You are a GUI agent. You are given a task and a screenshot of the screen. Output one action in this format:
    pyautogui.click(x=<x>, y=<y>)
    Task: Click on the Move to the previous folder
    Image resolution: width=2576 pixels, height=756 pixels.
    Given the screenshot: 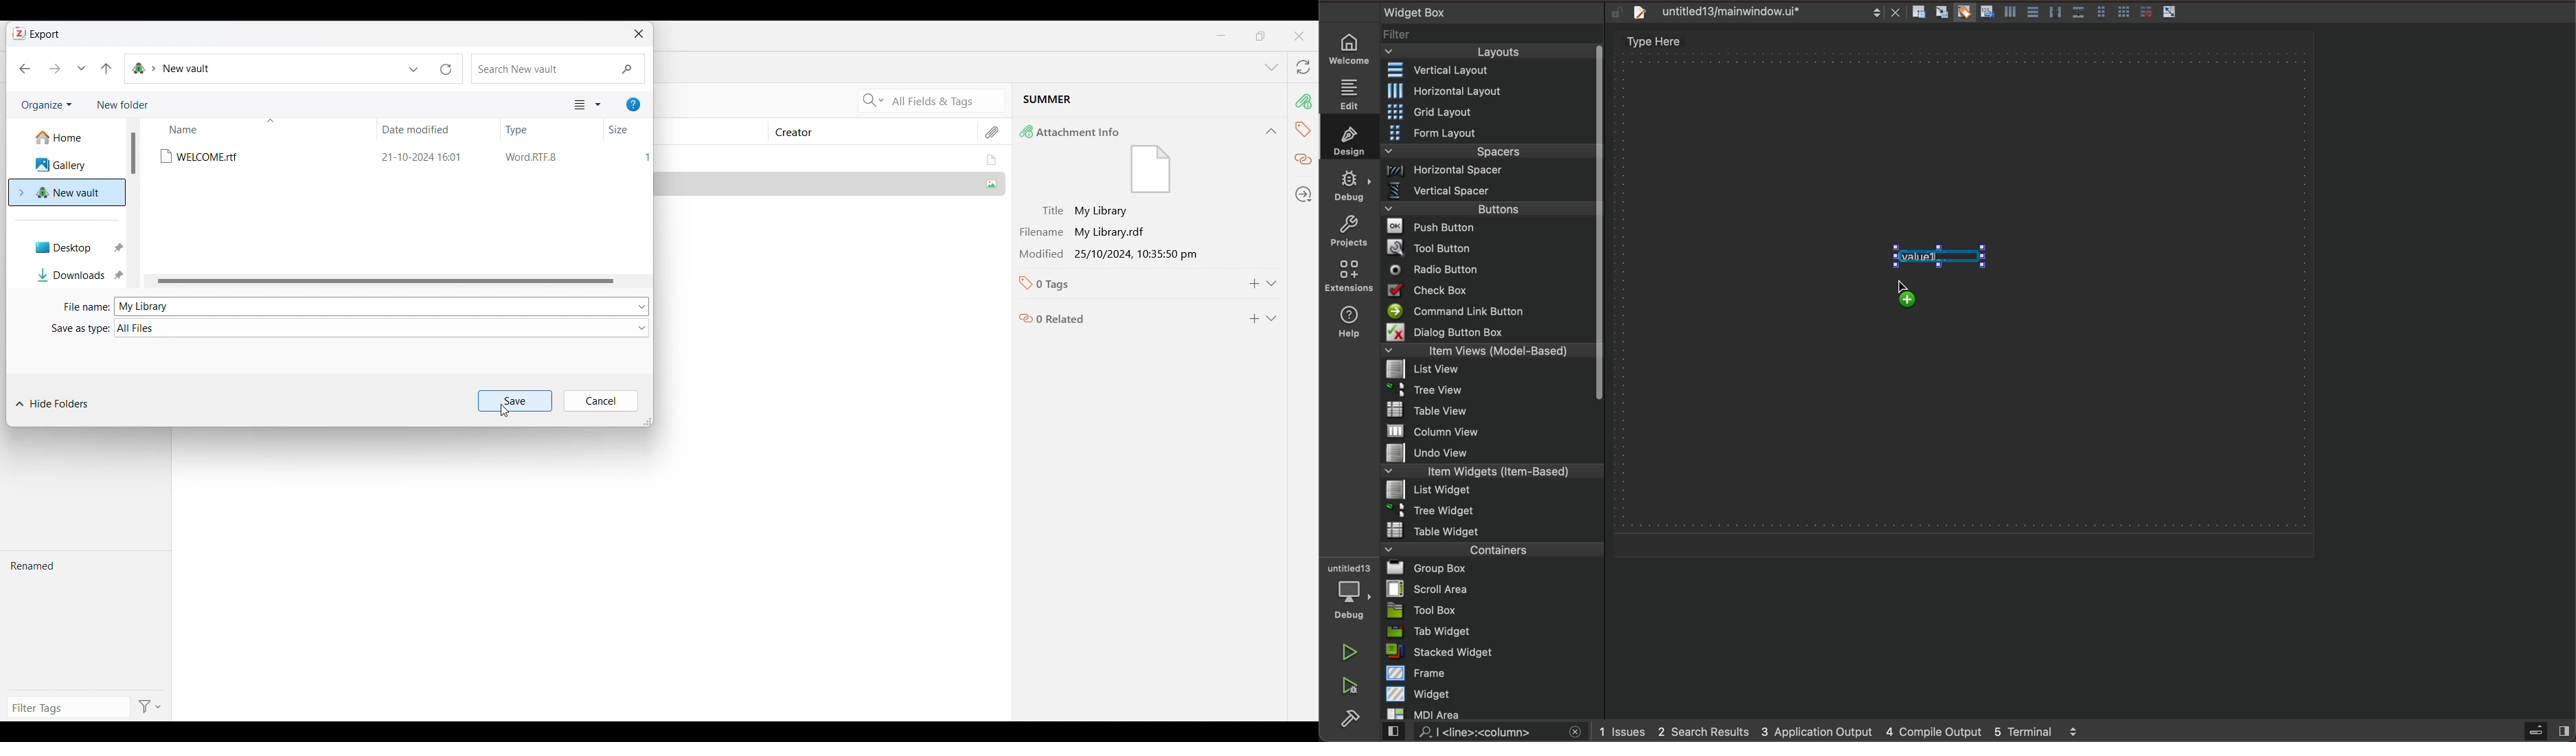 What is the action you would take?
    pyautogui.click(x=106, y=67)
    